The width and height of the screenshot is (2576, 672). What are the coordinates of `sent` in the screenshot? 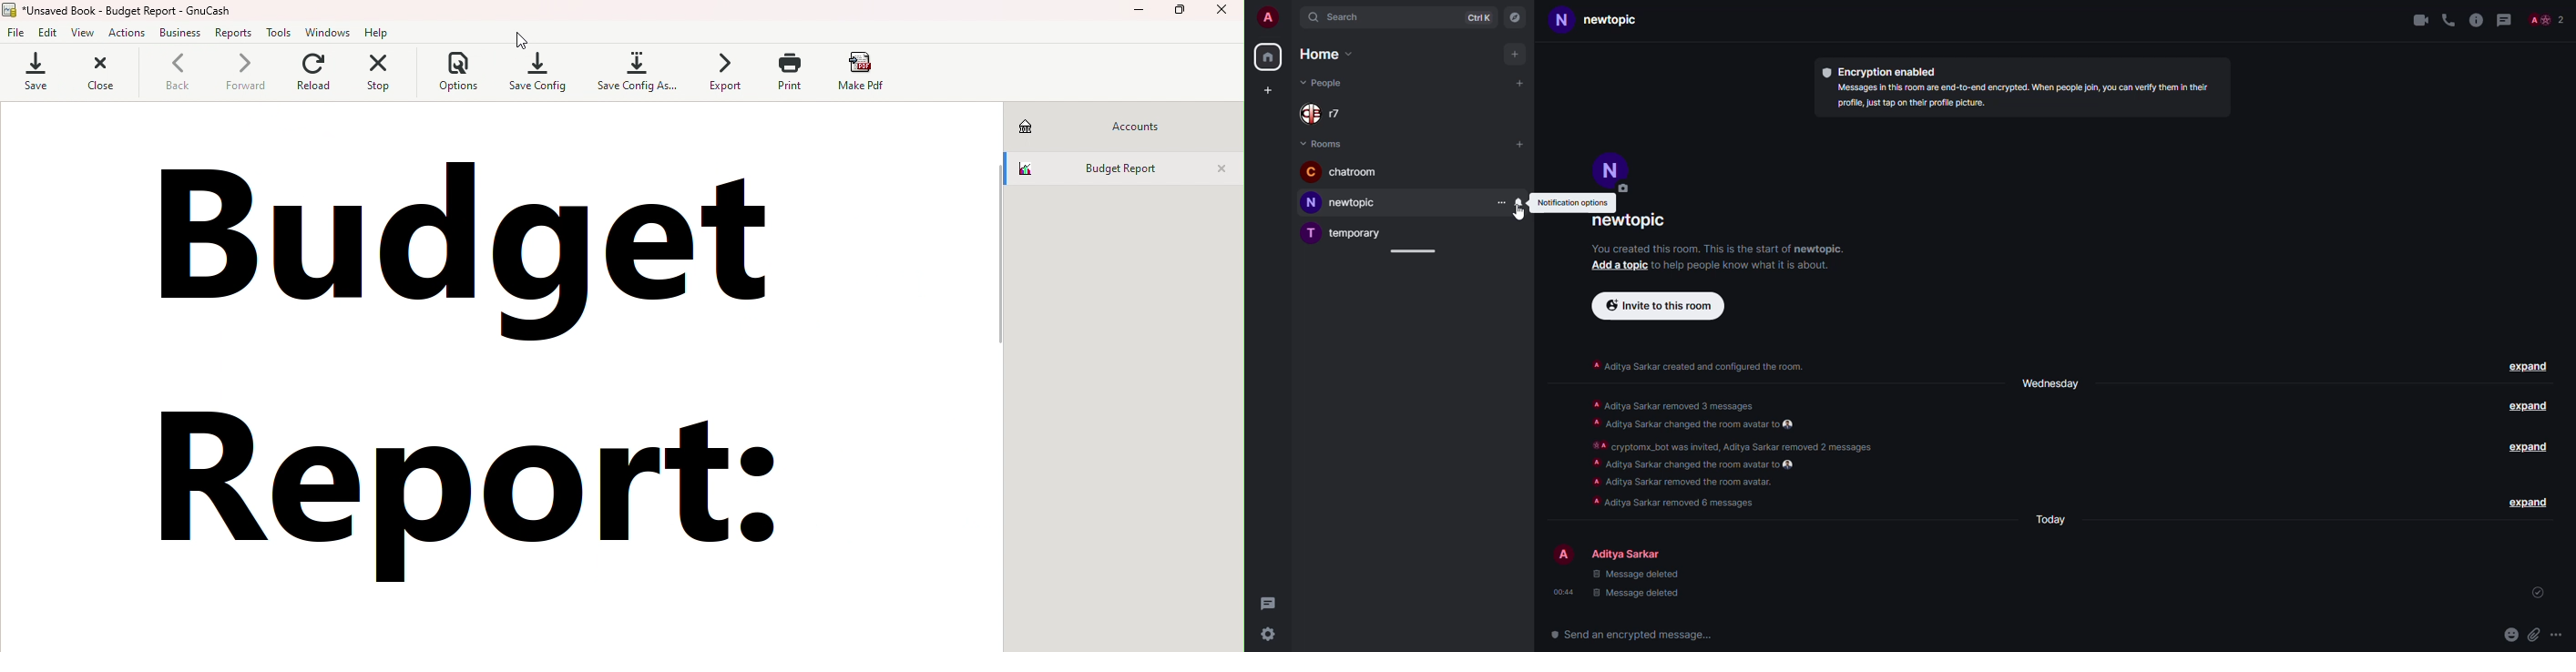 It's located at (2540, 590).